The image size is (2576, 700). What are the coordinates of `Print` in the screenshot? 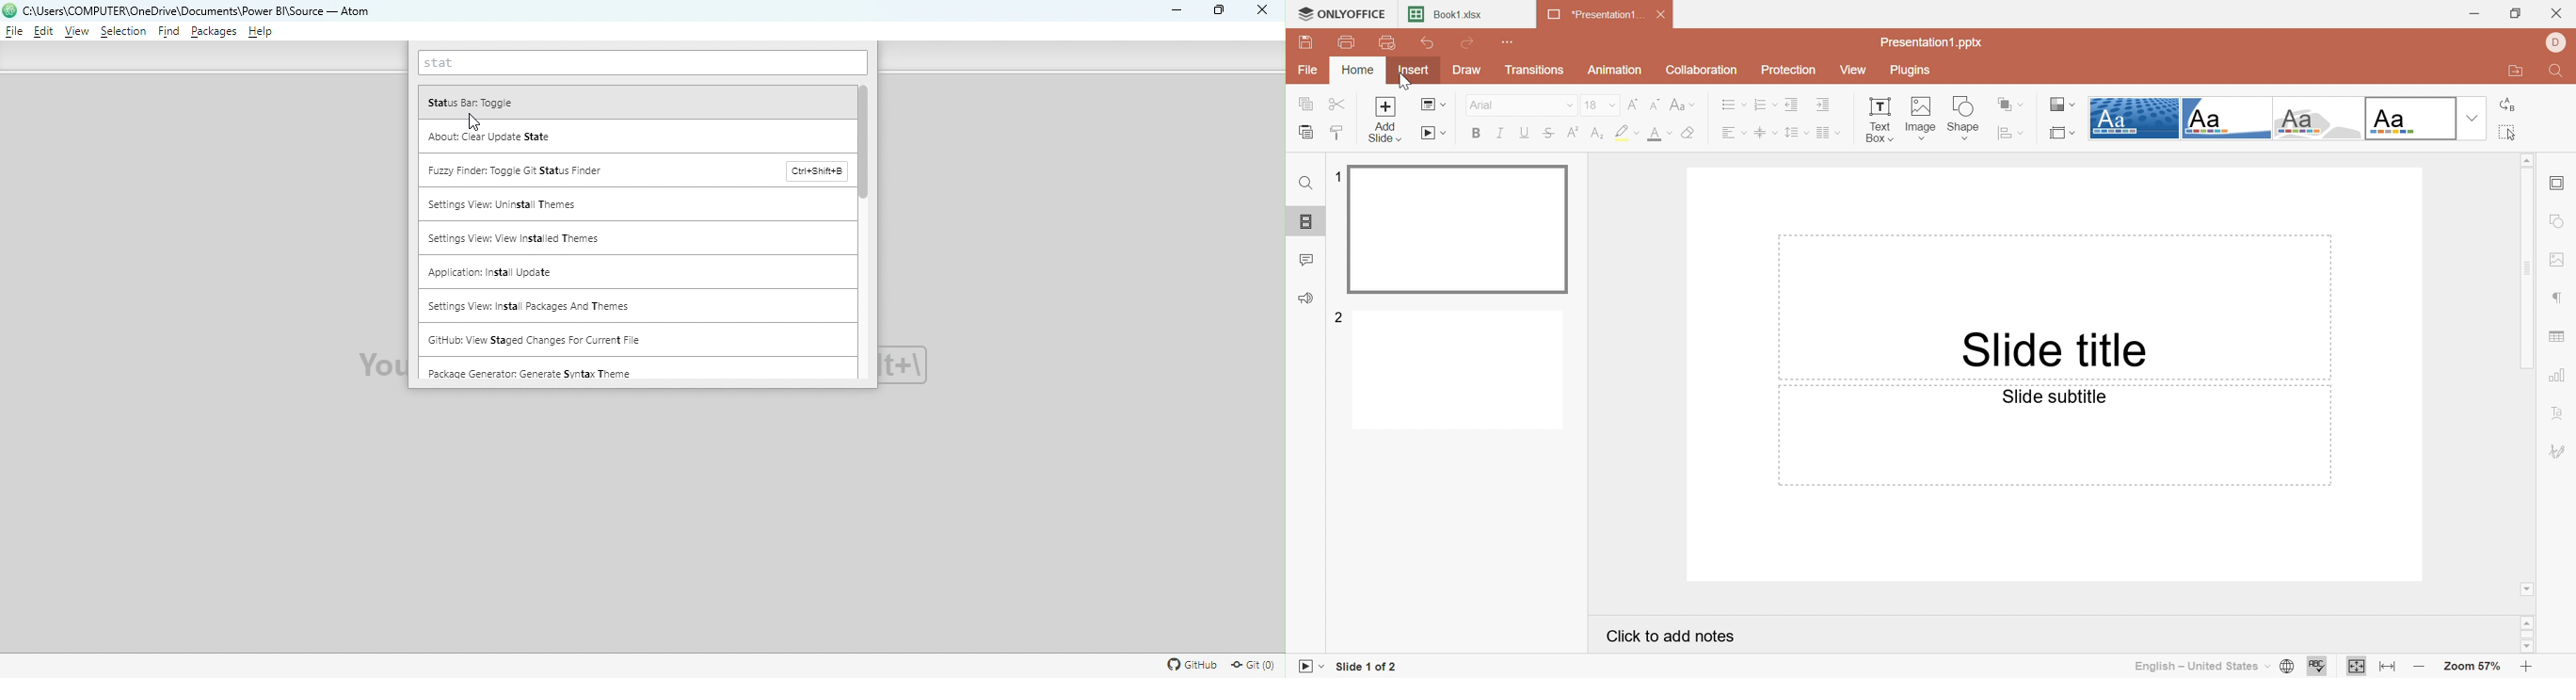 It's located at (1347, 44).